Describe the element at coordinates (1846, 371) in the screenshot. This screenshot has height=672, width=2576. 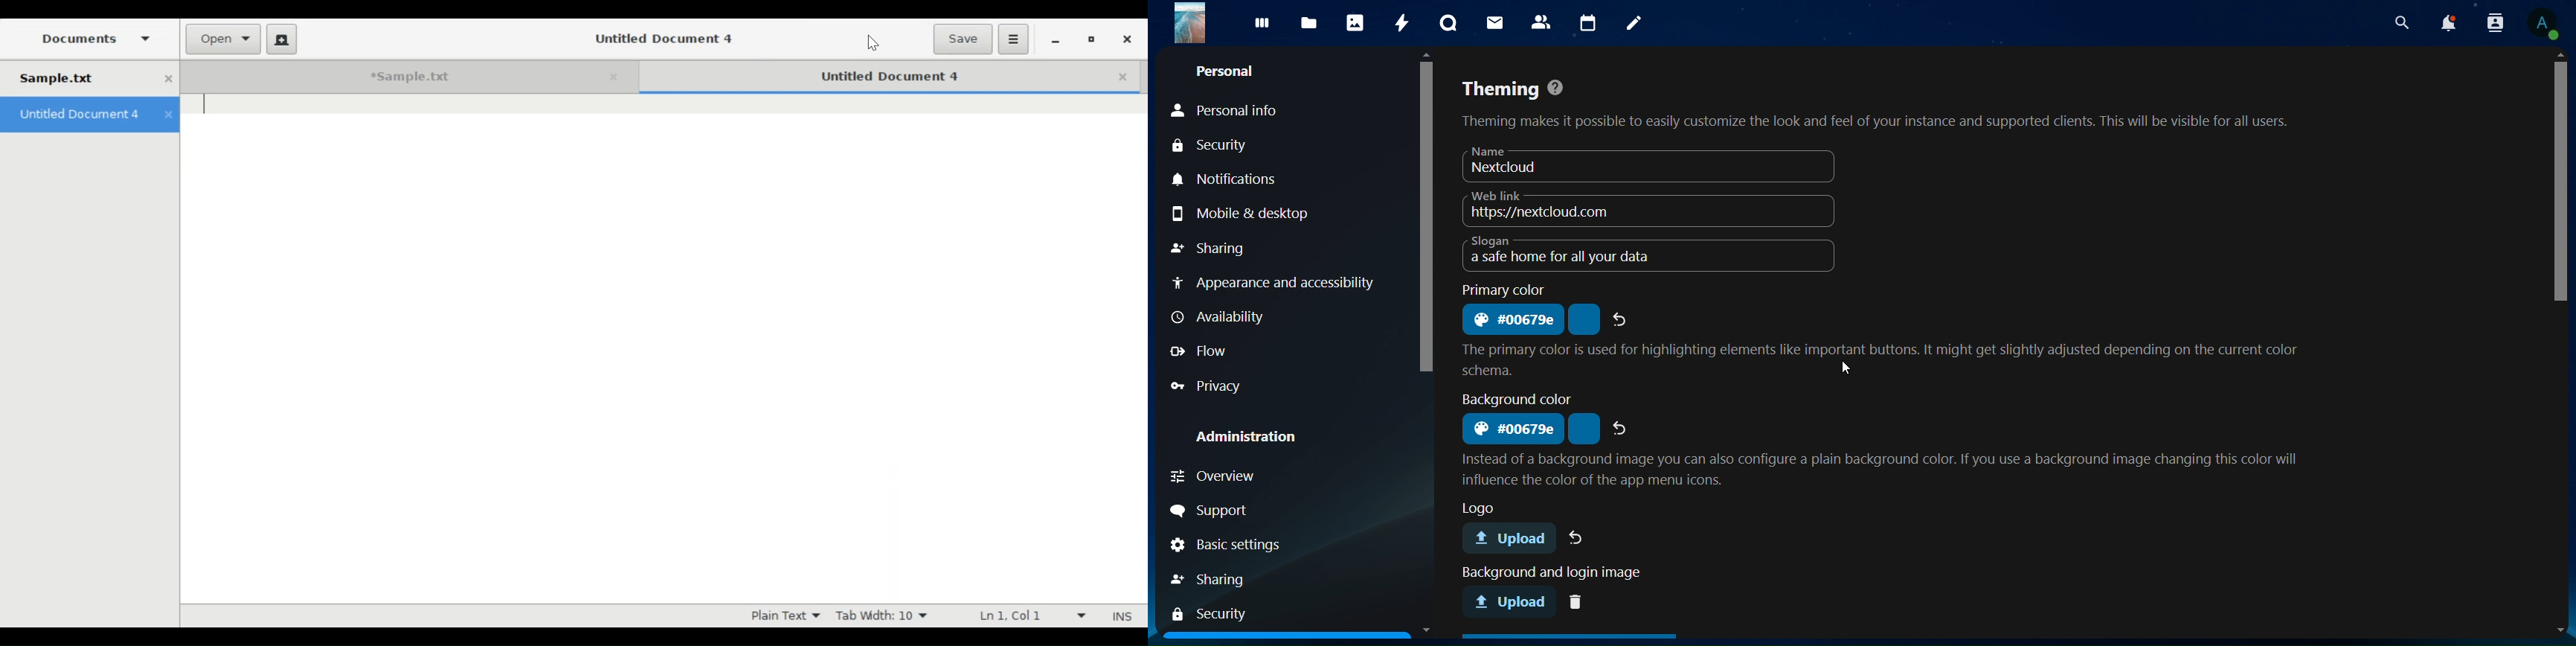
I see `cursor` at that location.